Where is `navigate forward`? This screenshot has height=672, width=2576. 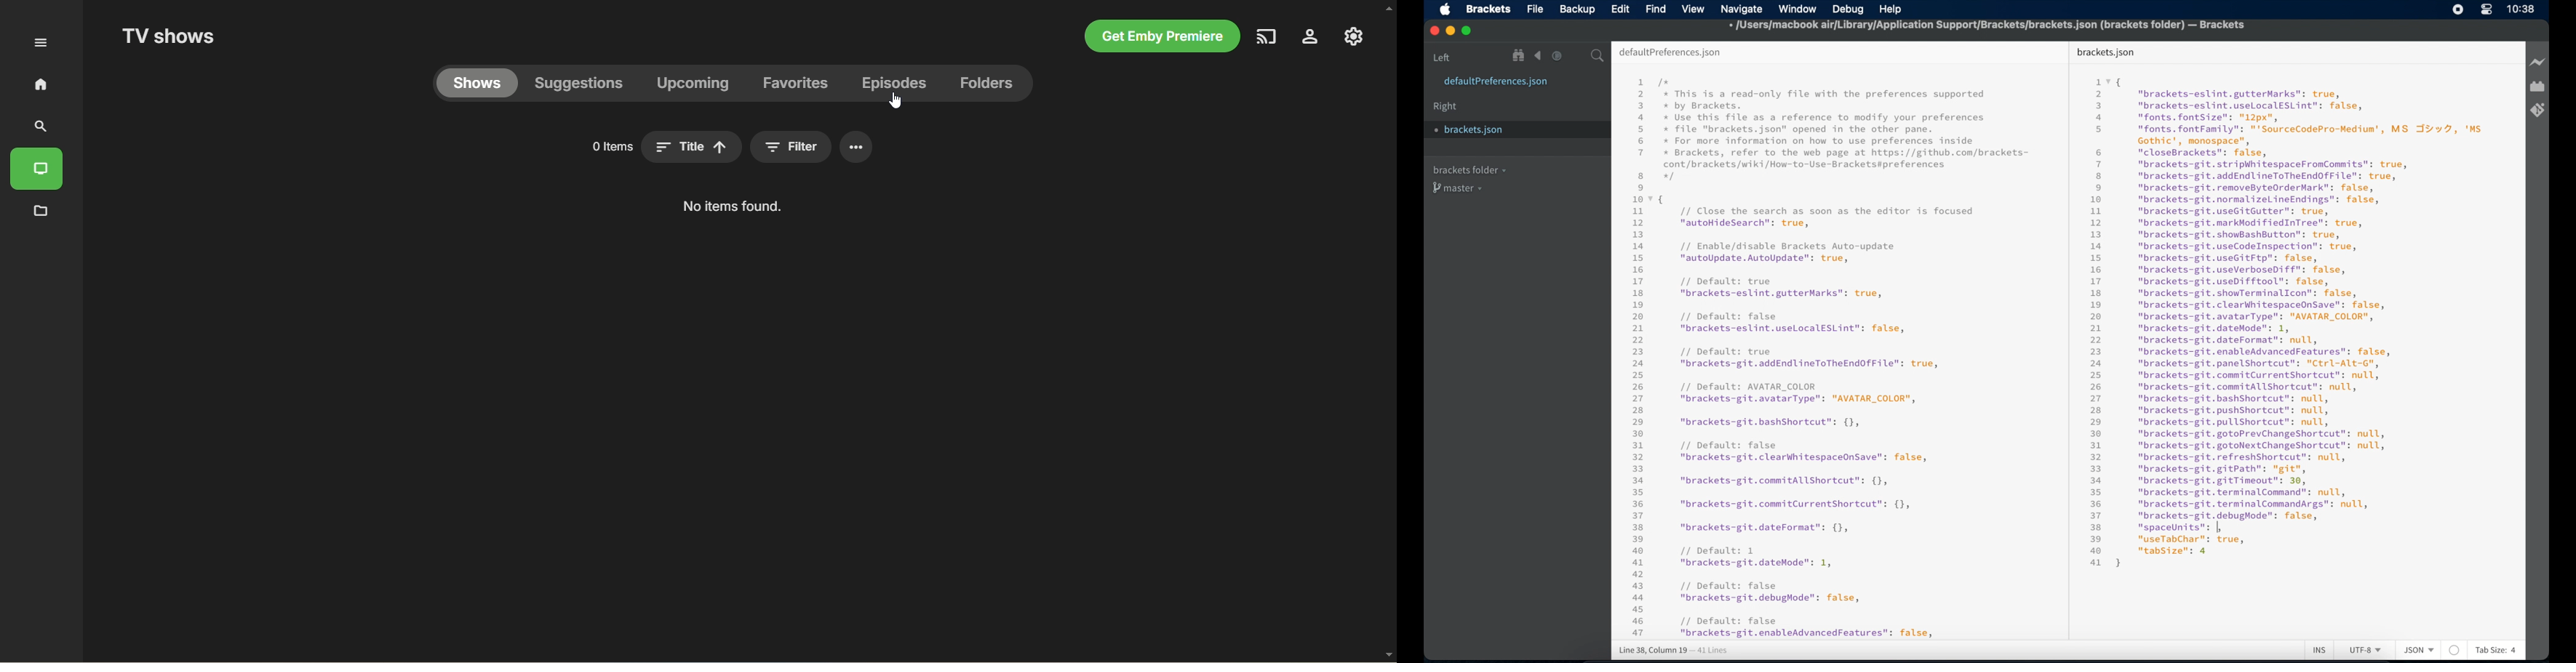
navigate forward is located at coordinates (1557, 56).